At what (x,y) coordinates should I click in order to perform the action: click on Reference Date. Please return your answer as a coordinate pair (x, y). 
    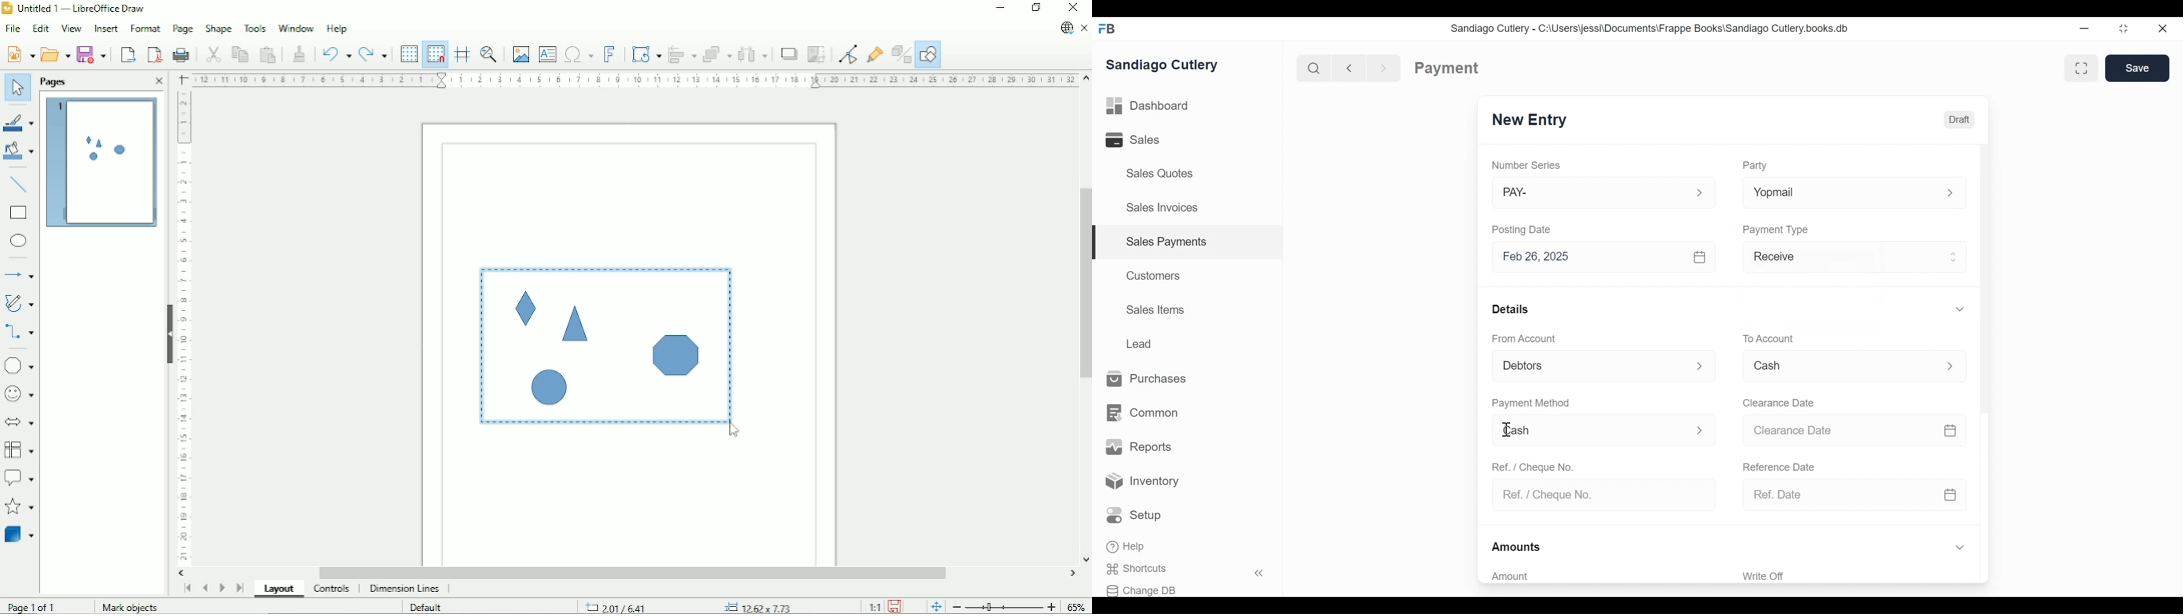
    Looking at the image, I should click on (1778, 466).